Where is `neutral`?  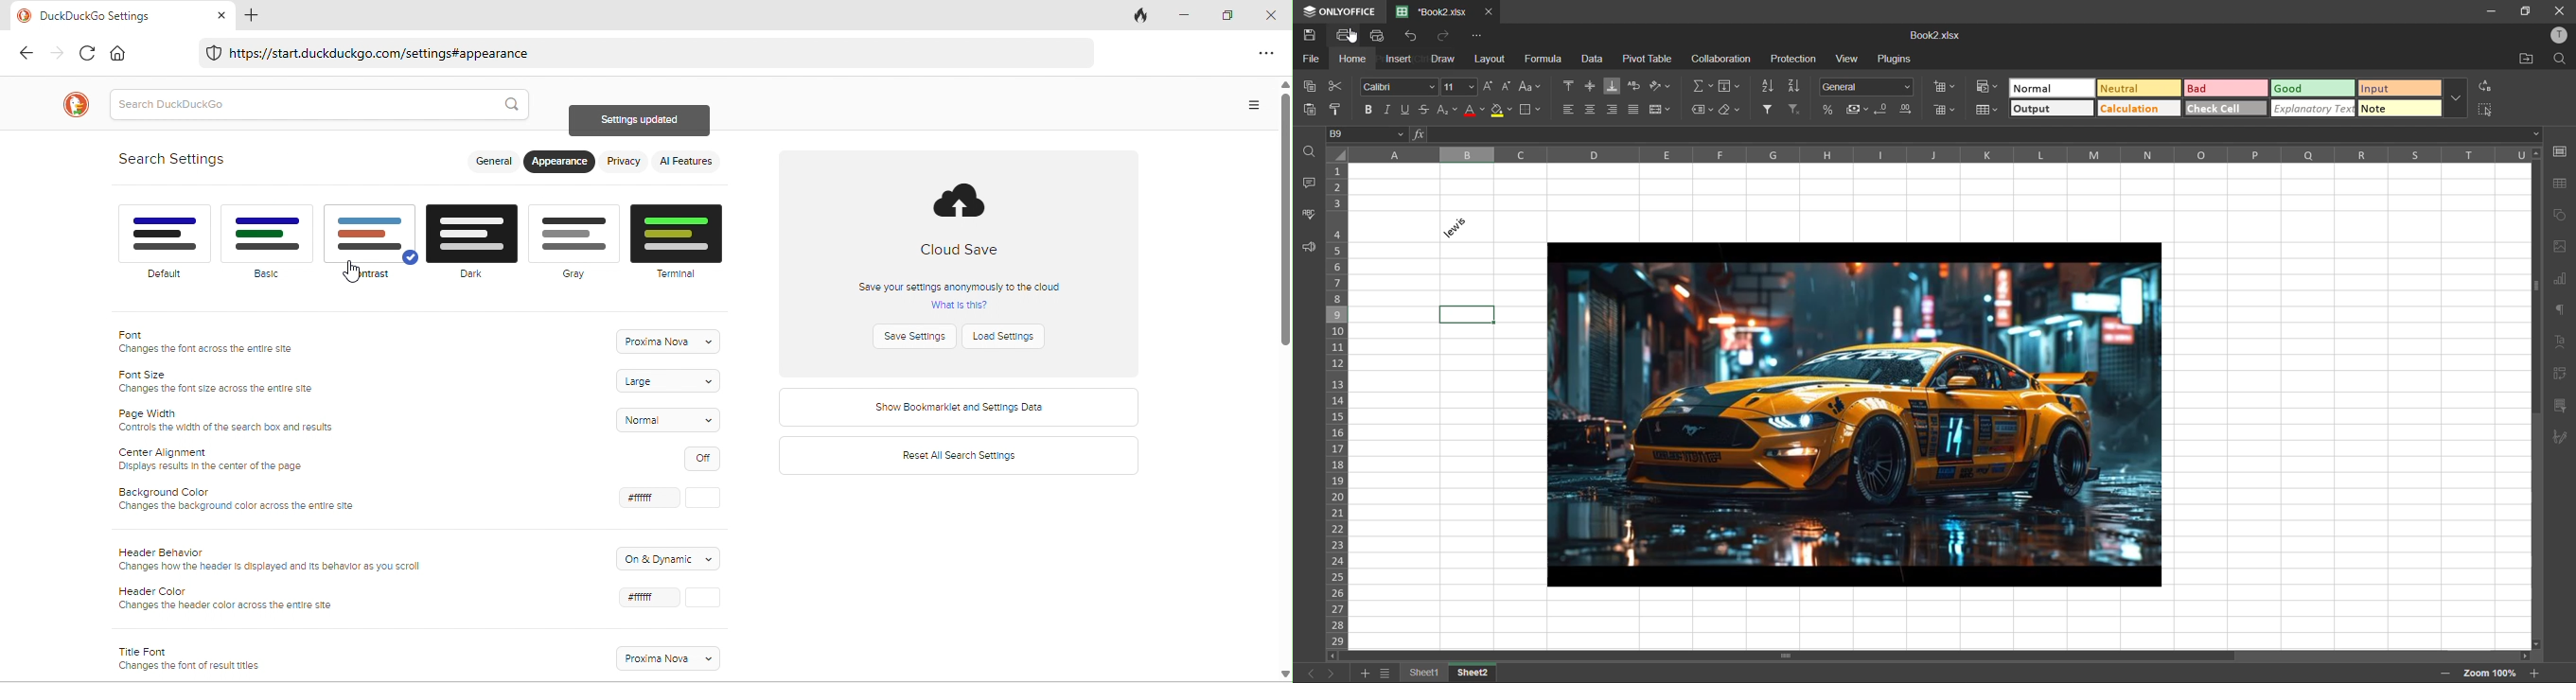 neutral is located at coordinates (2139, 88).